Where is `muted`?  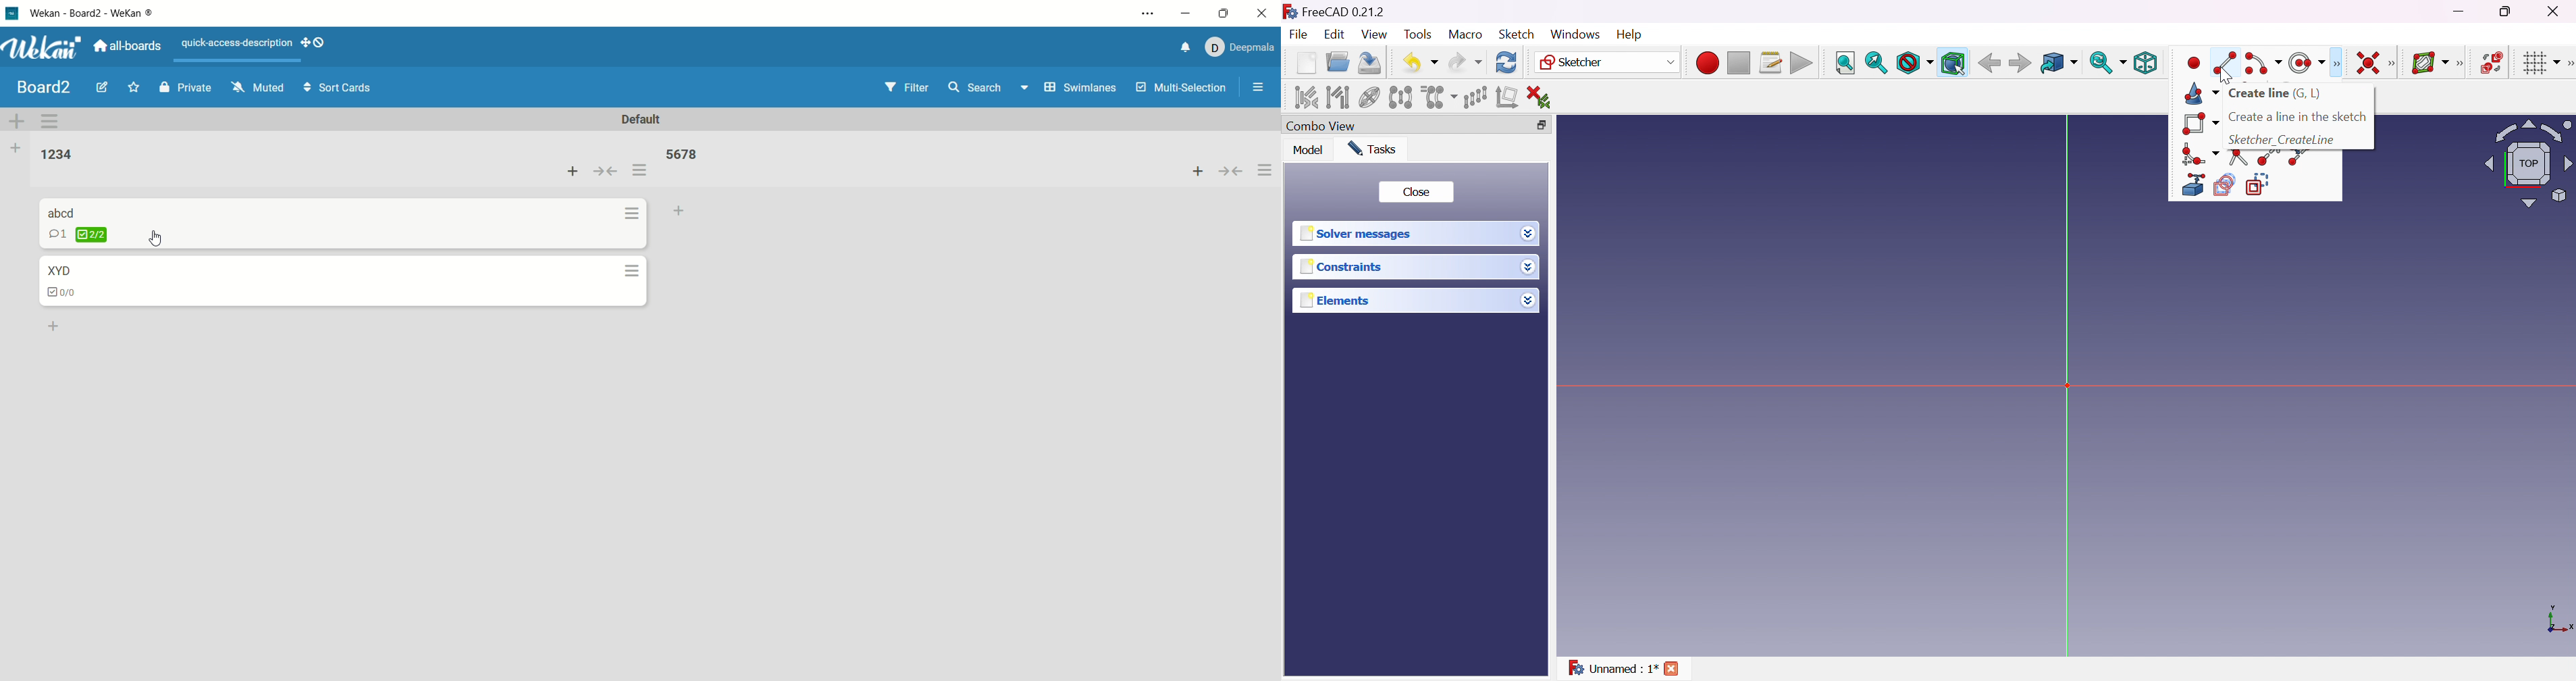 muted is located at coordinates (258, 87).